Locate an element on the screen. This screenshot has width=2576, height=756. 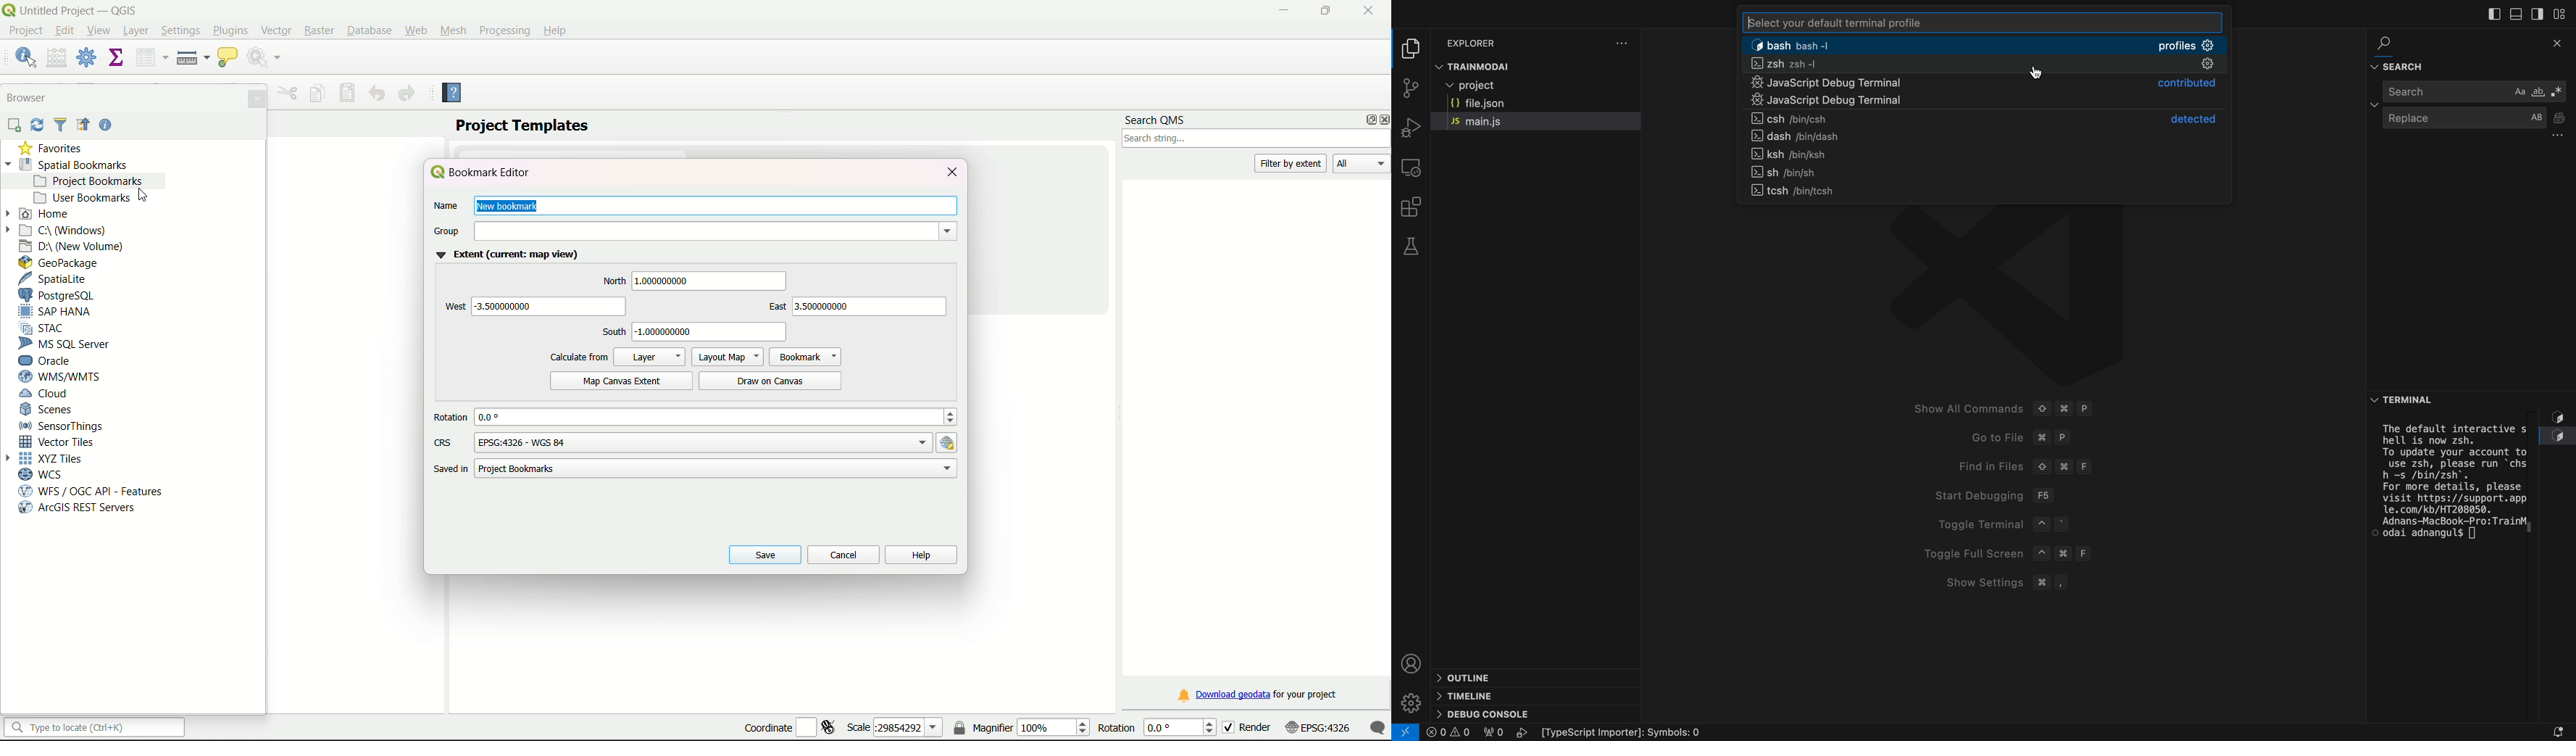
Browser is located at coordinates (28, 97).